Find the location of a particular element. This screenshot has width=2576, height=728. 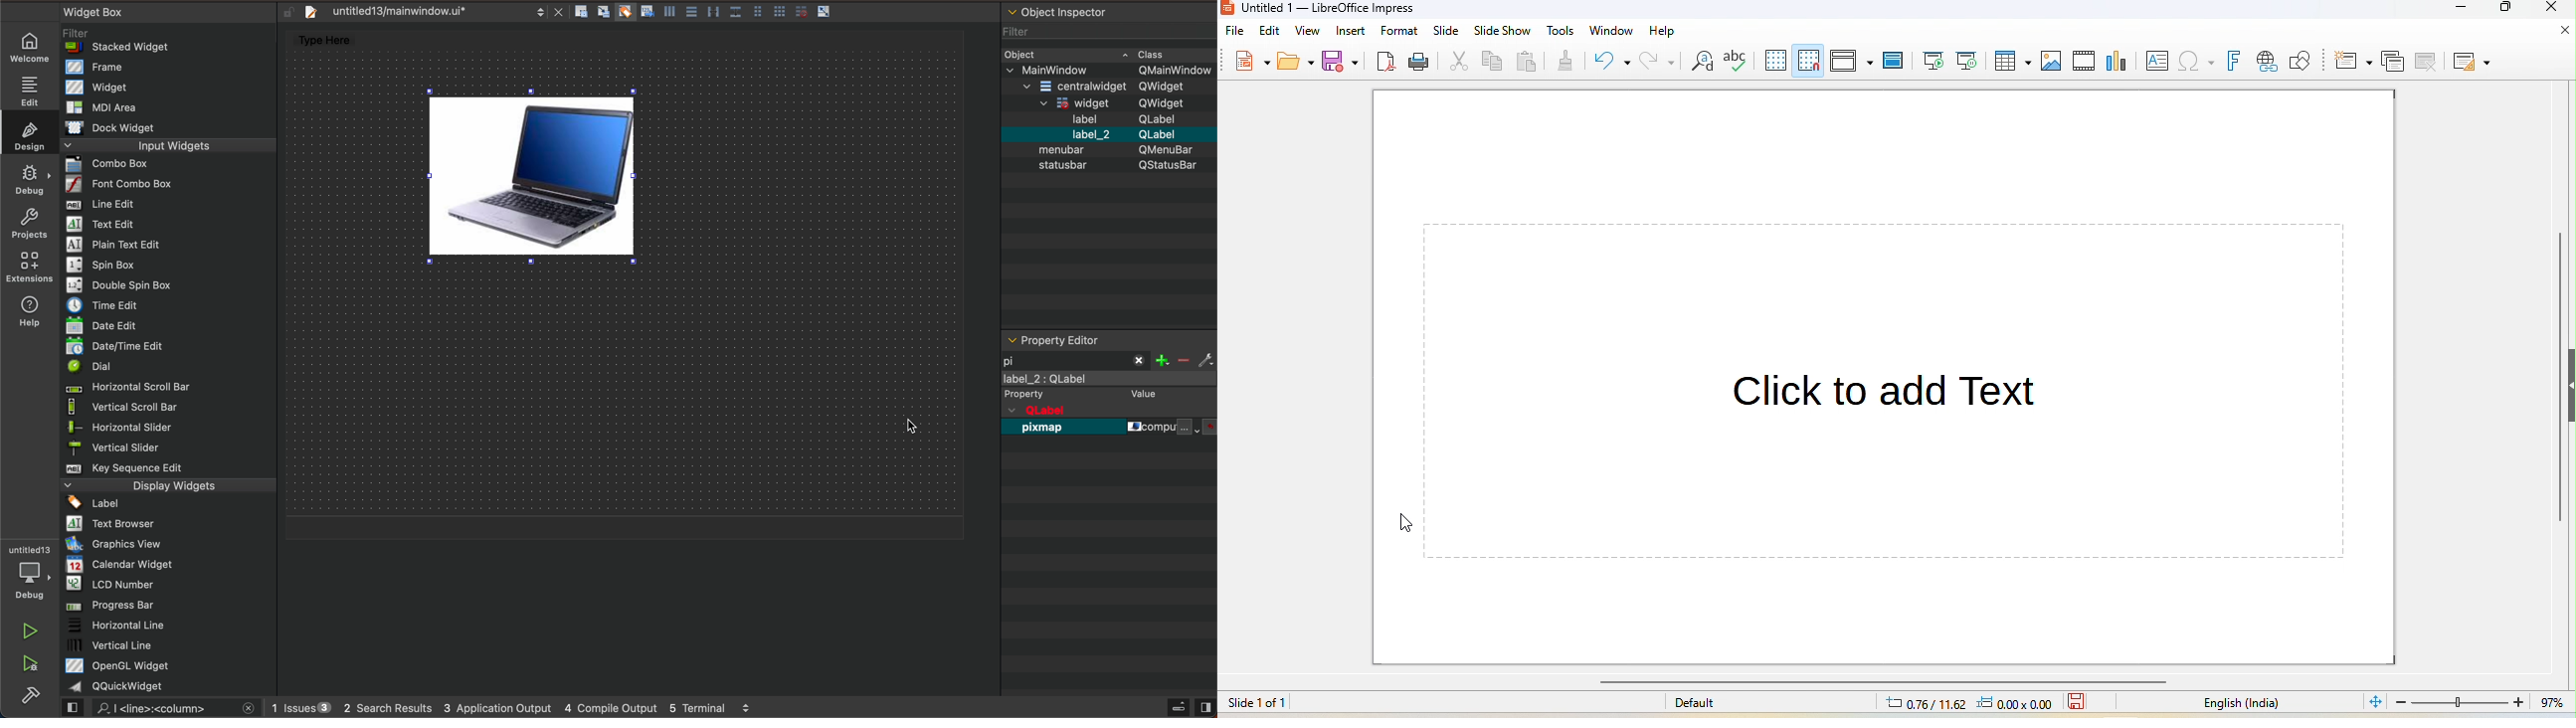

edit is located at coordinates (27, 89).